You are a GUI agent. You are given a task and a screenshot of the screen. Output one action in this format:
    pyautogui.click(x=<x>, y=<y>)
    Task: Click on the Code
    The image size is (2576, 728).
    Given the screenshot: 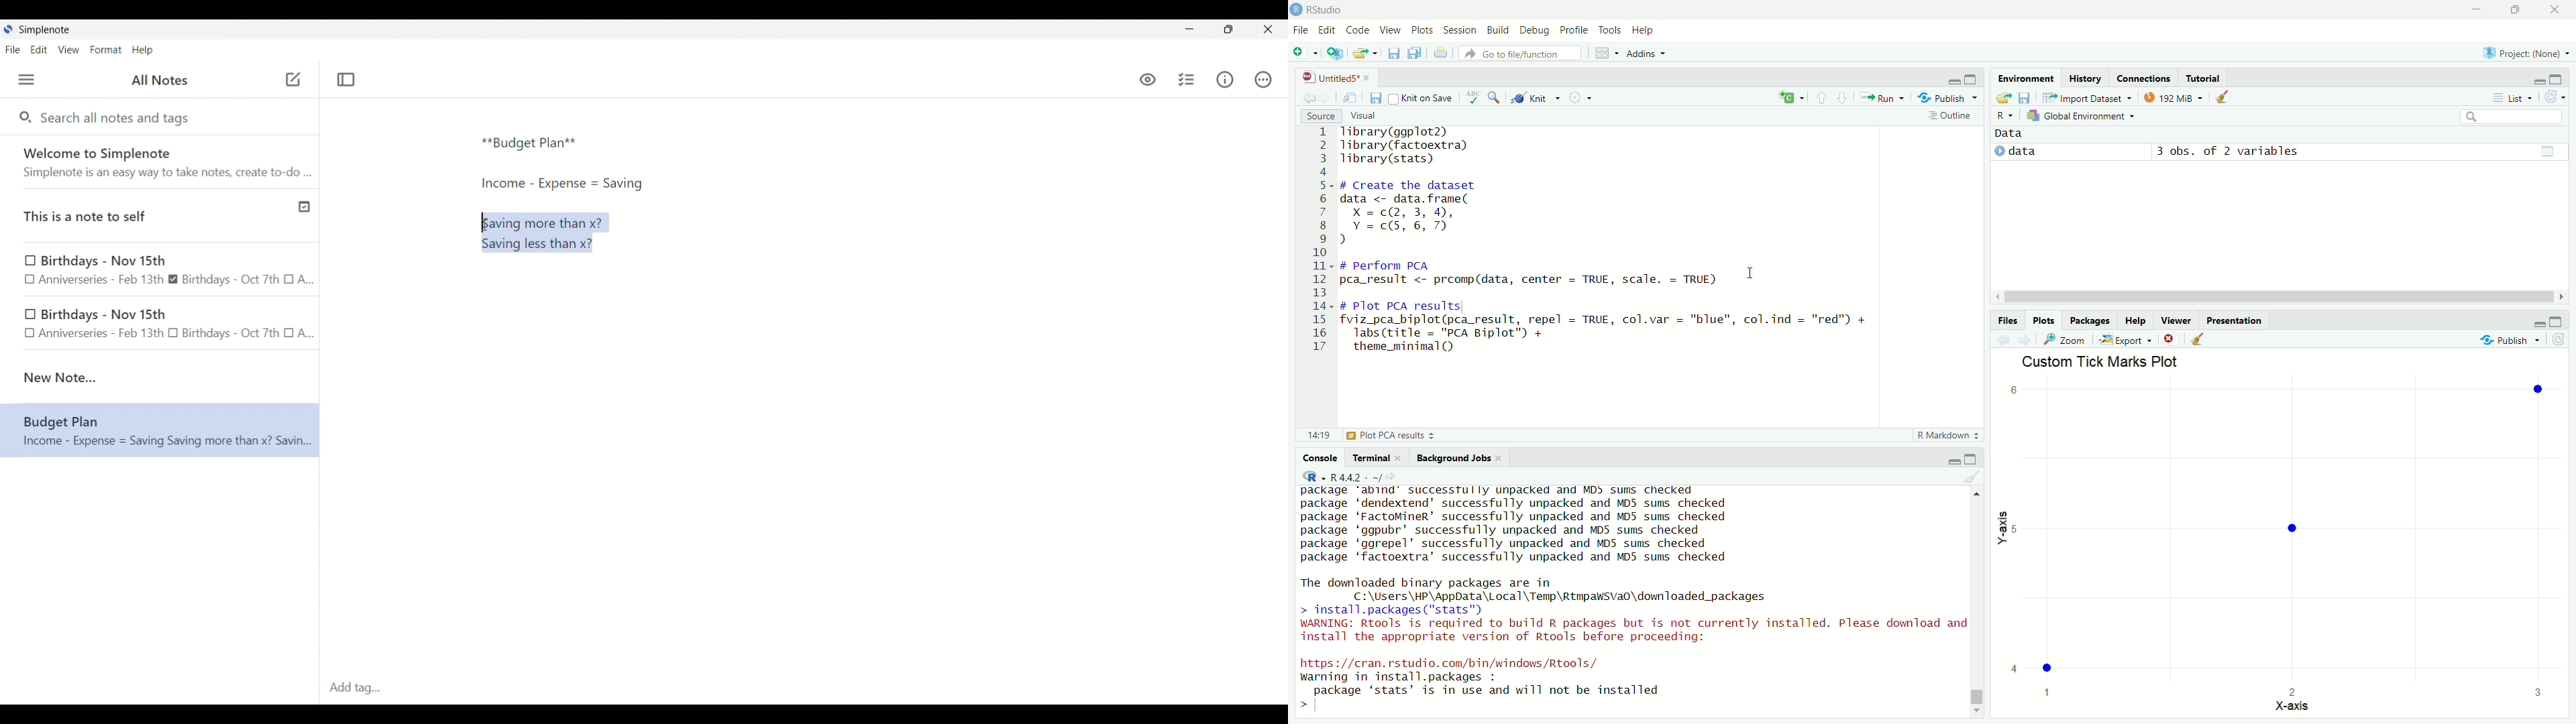 What is the action you would take?
    pyautogui.click(x=1358, y=31)
    